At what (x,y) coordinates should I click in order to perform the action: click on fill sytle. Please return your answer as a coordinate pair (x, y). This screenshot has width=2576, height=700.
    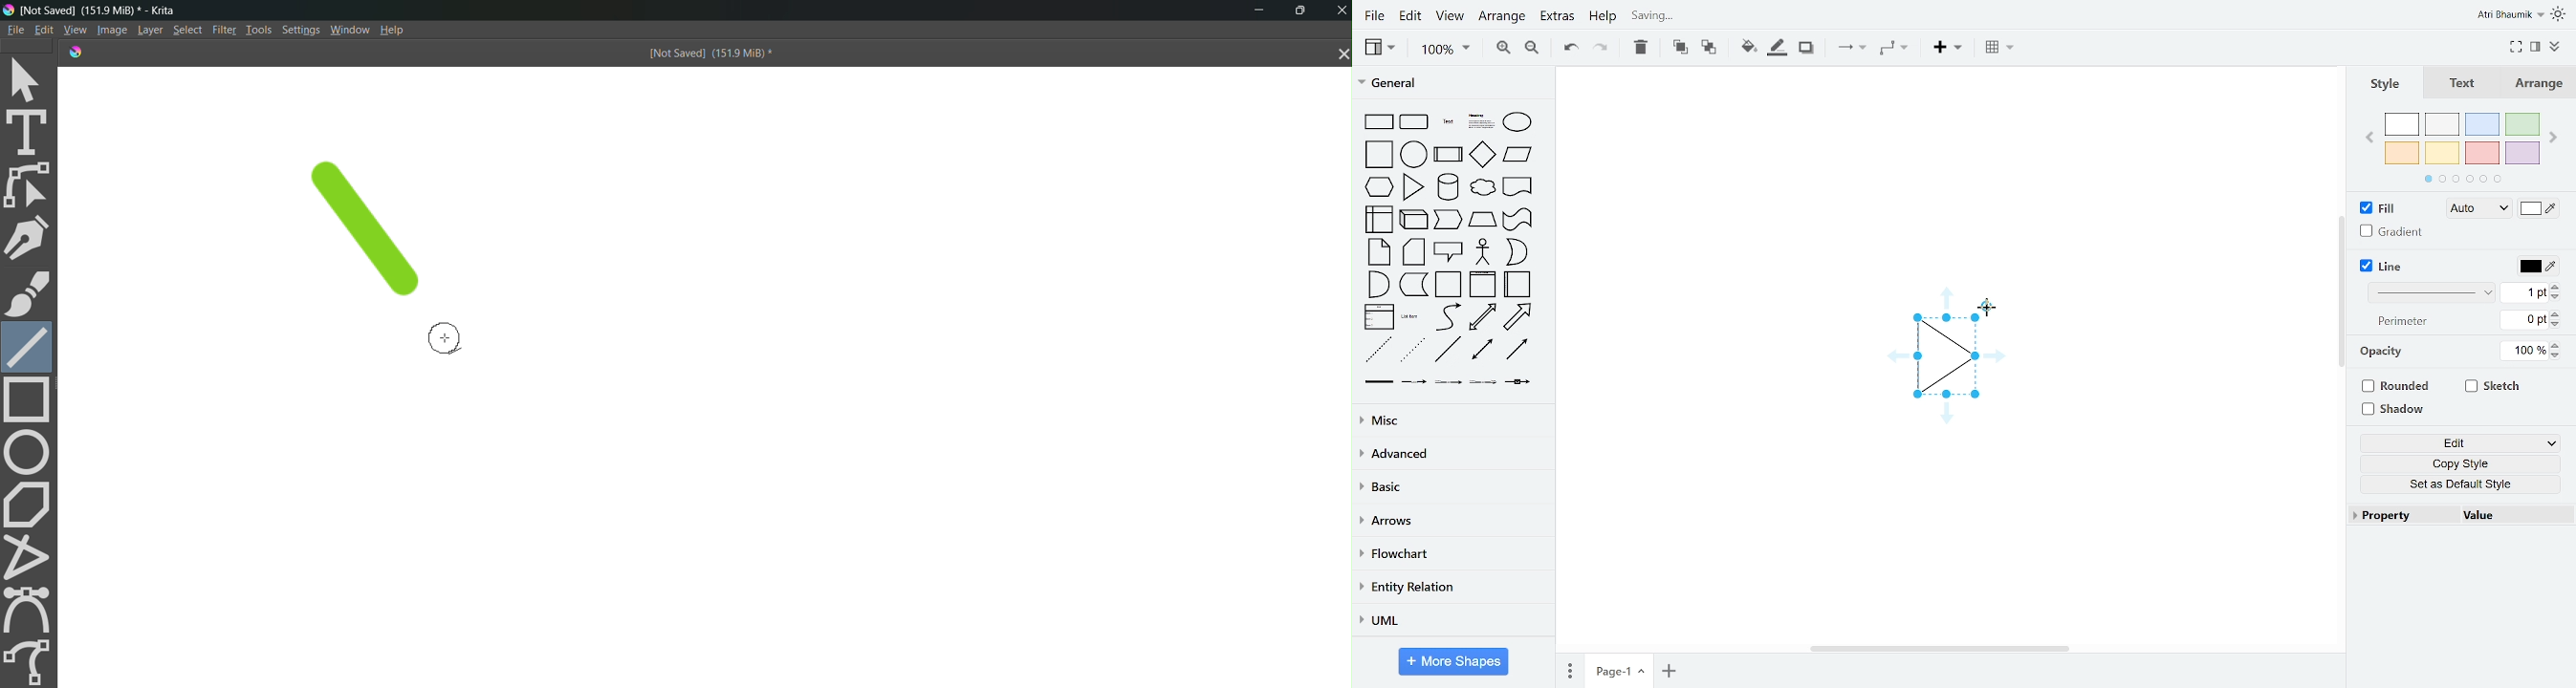
    Looking at the image, I should click on (2477, 209).